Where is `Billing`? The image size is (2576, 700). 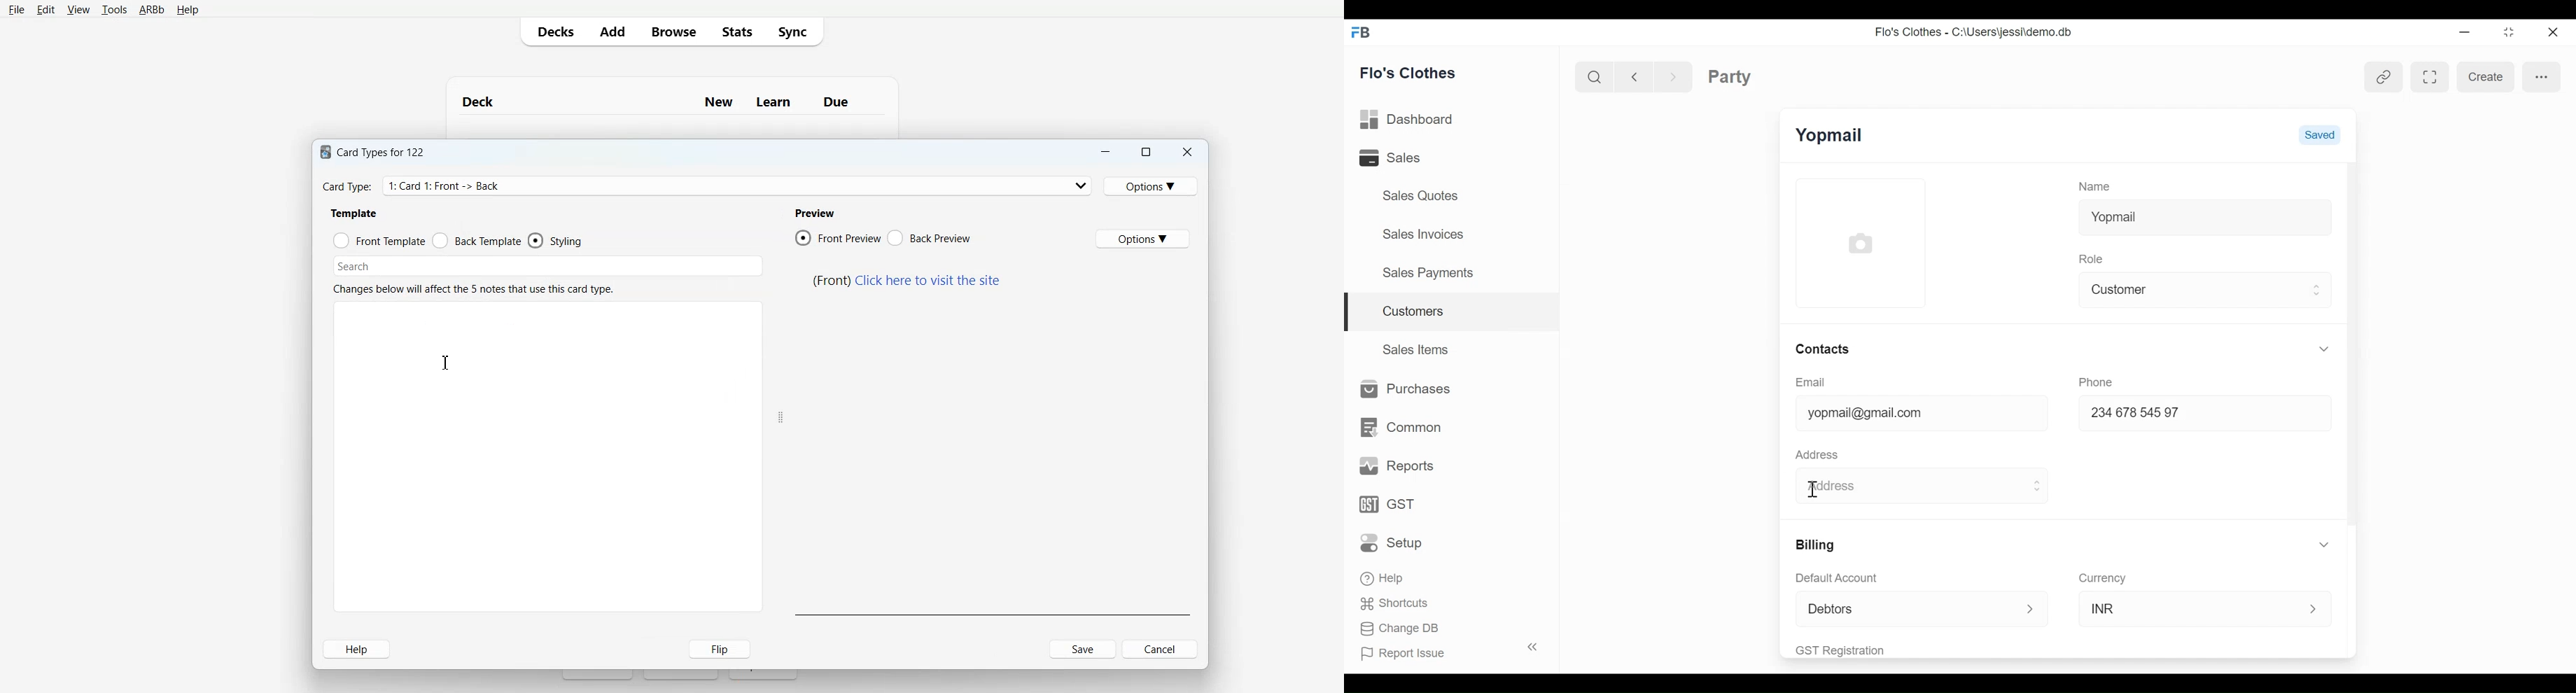
Billing is located at coordinates (1816, 545).